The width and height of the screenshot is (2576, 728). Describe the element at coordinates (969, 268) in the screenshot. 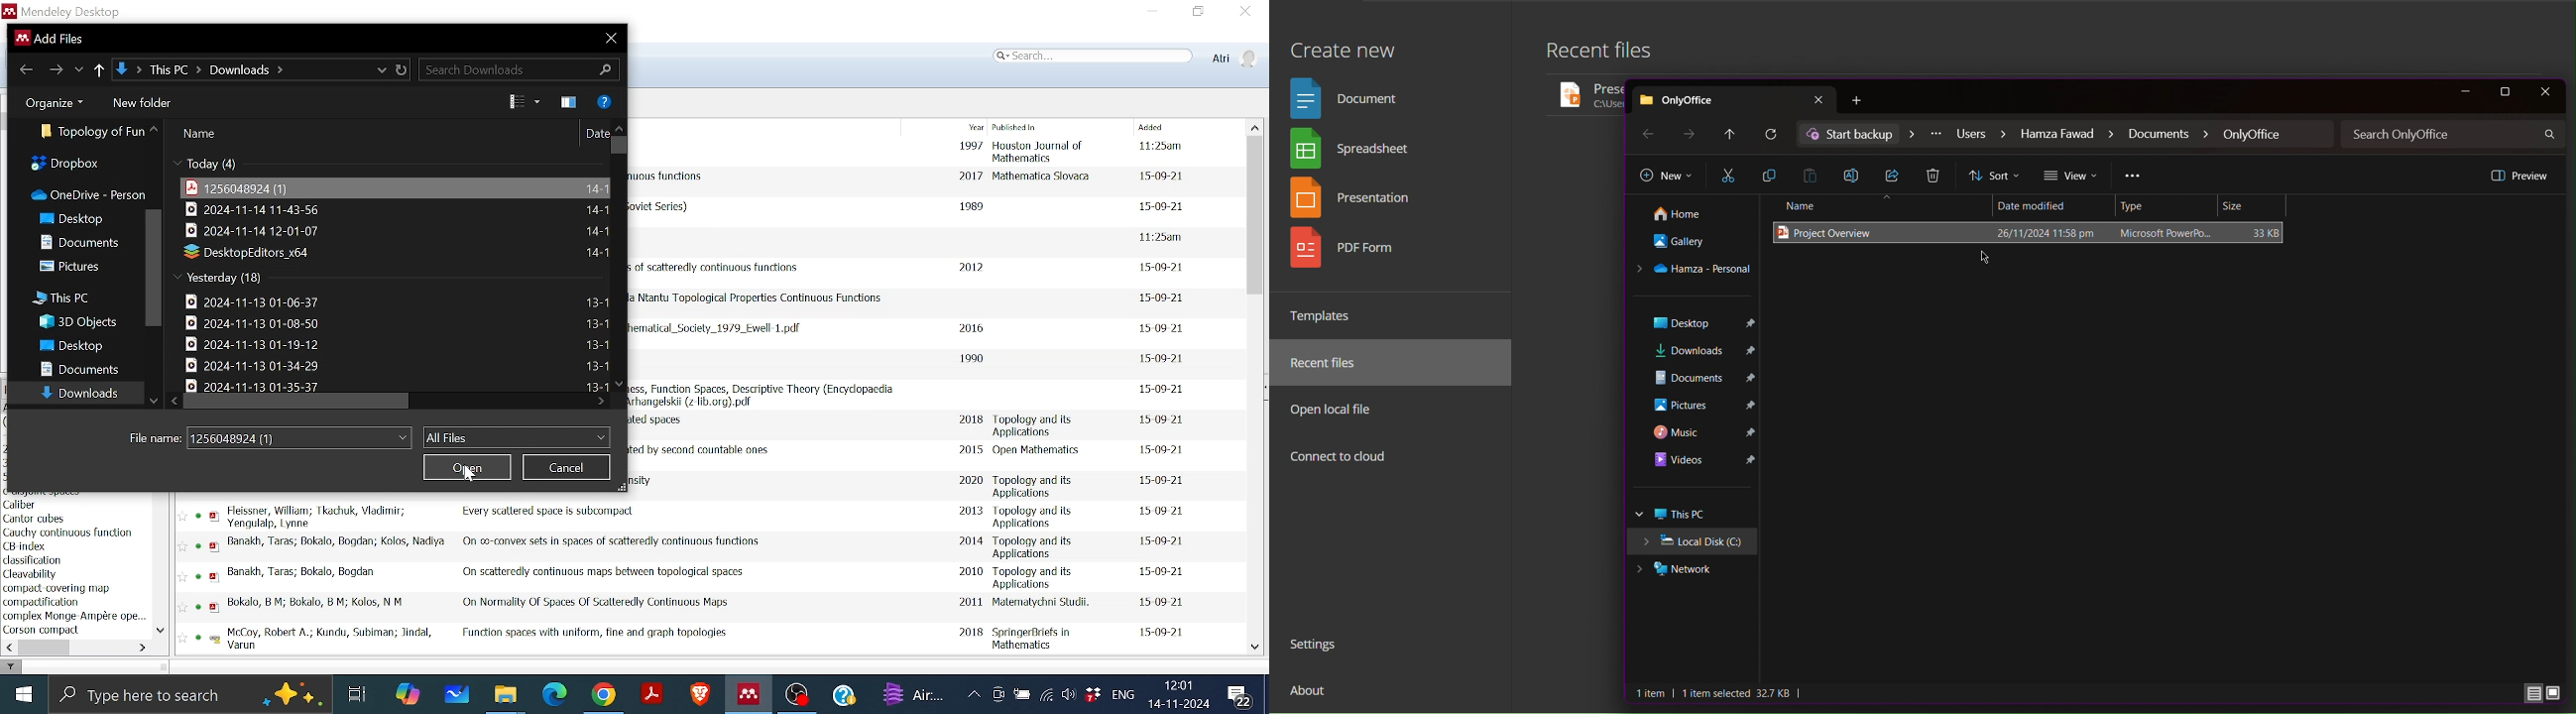

I see `2012` at that location.